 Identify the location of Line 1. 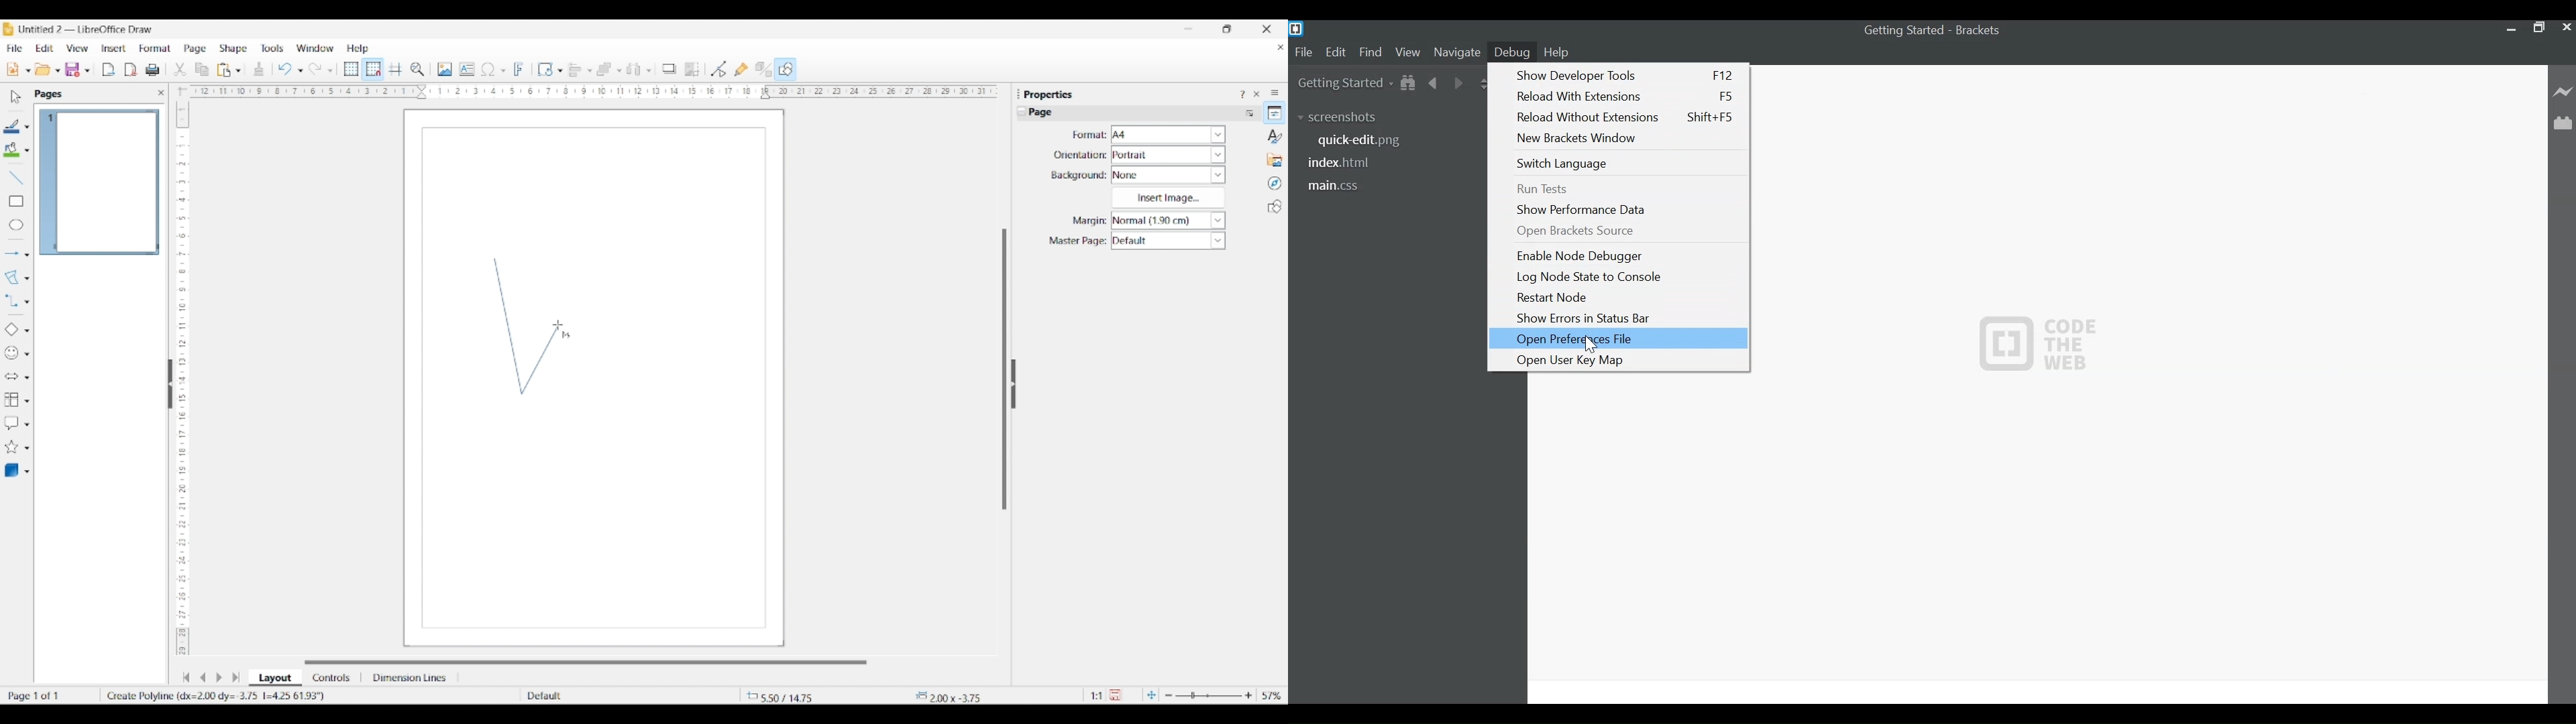
(508, 326).